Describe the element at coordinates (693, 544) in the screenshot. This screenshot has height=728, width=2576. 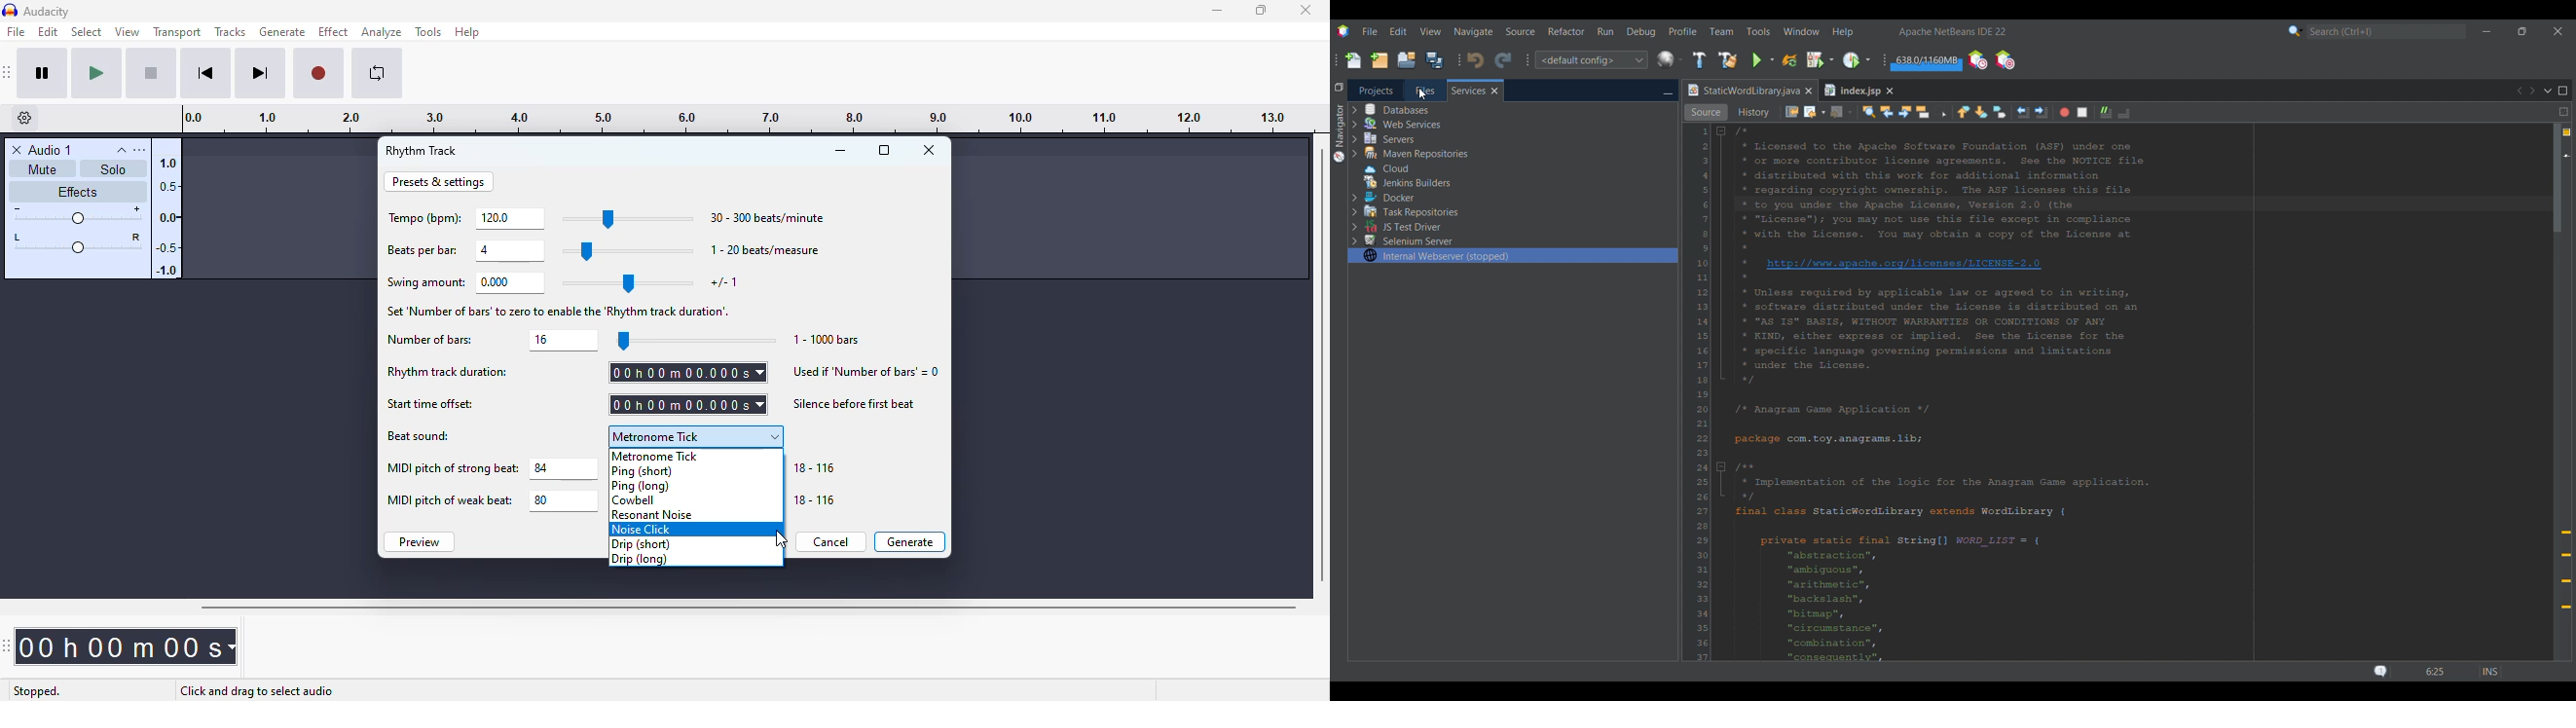
I see `drip (short)` at that location.